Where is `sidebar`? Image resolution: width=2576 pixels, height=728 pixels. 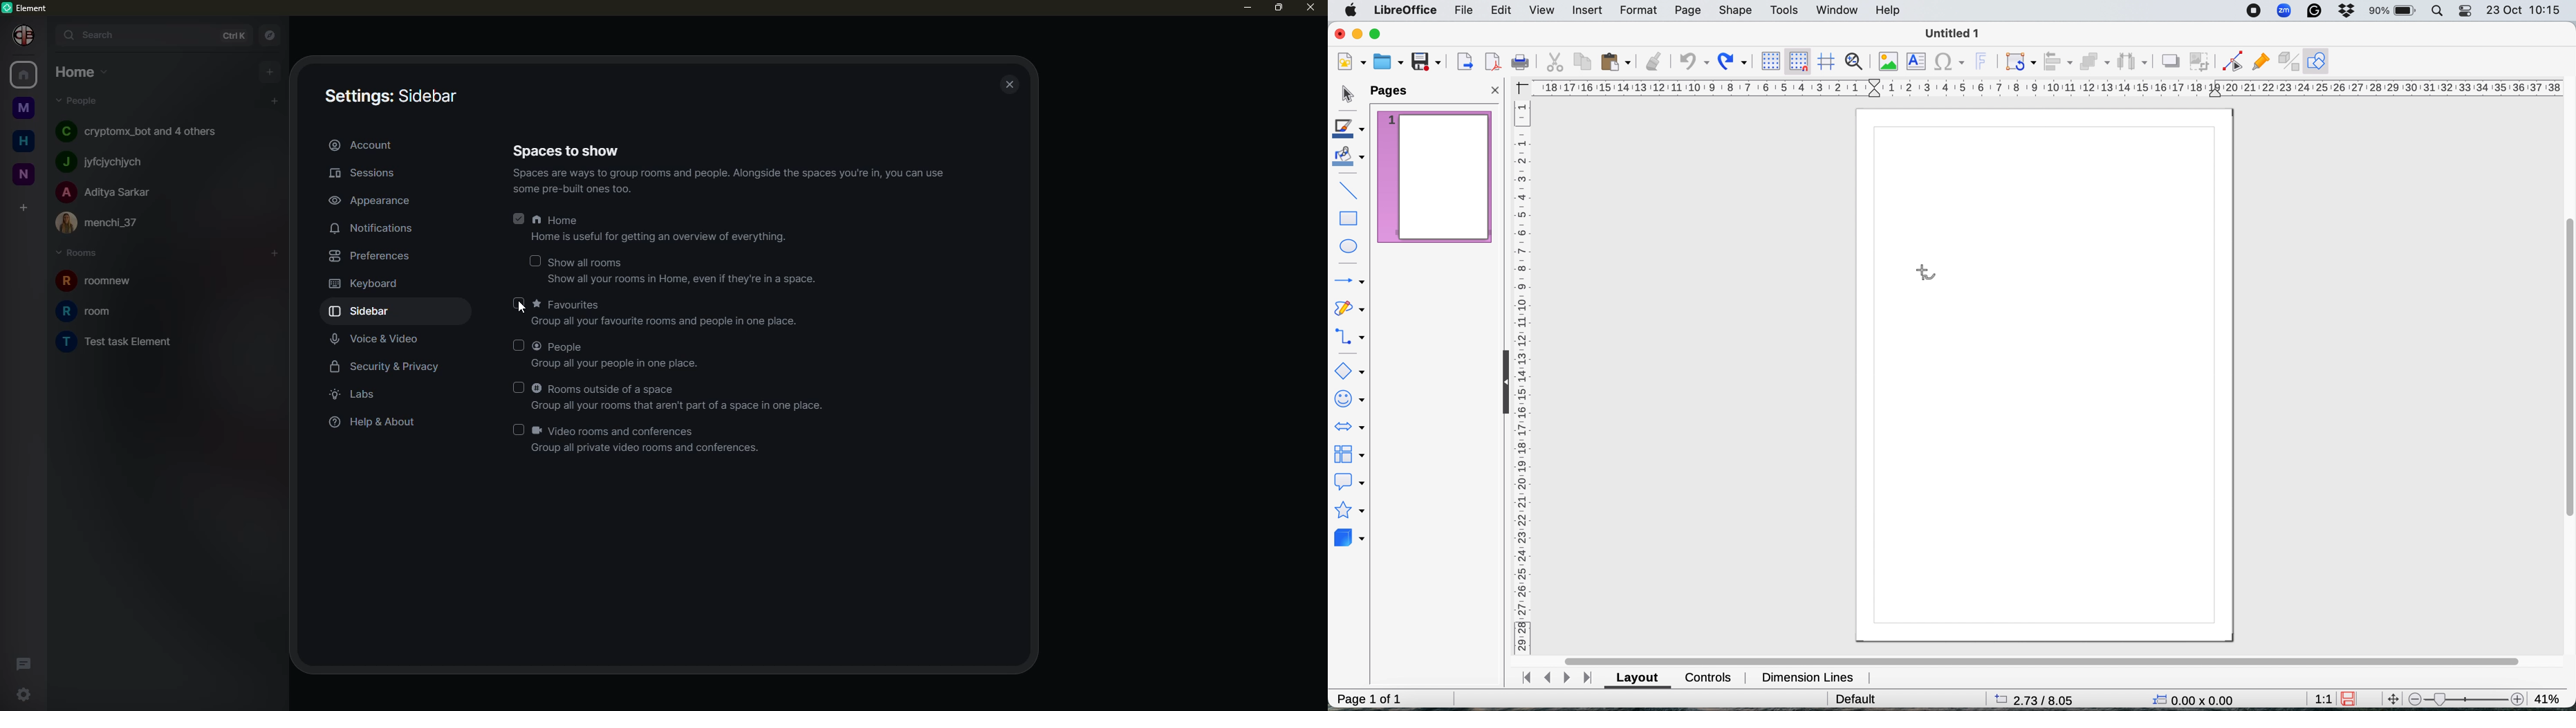 sidebar is located at coordinates (373, 312).